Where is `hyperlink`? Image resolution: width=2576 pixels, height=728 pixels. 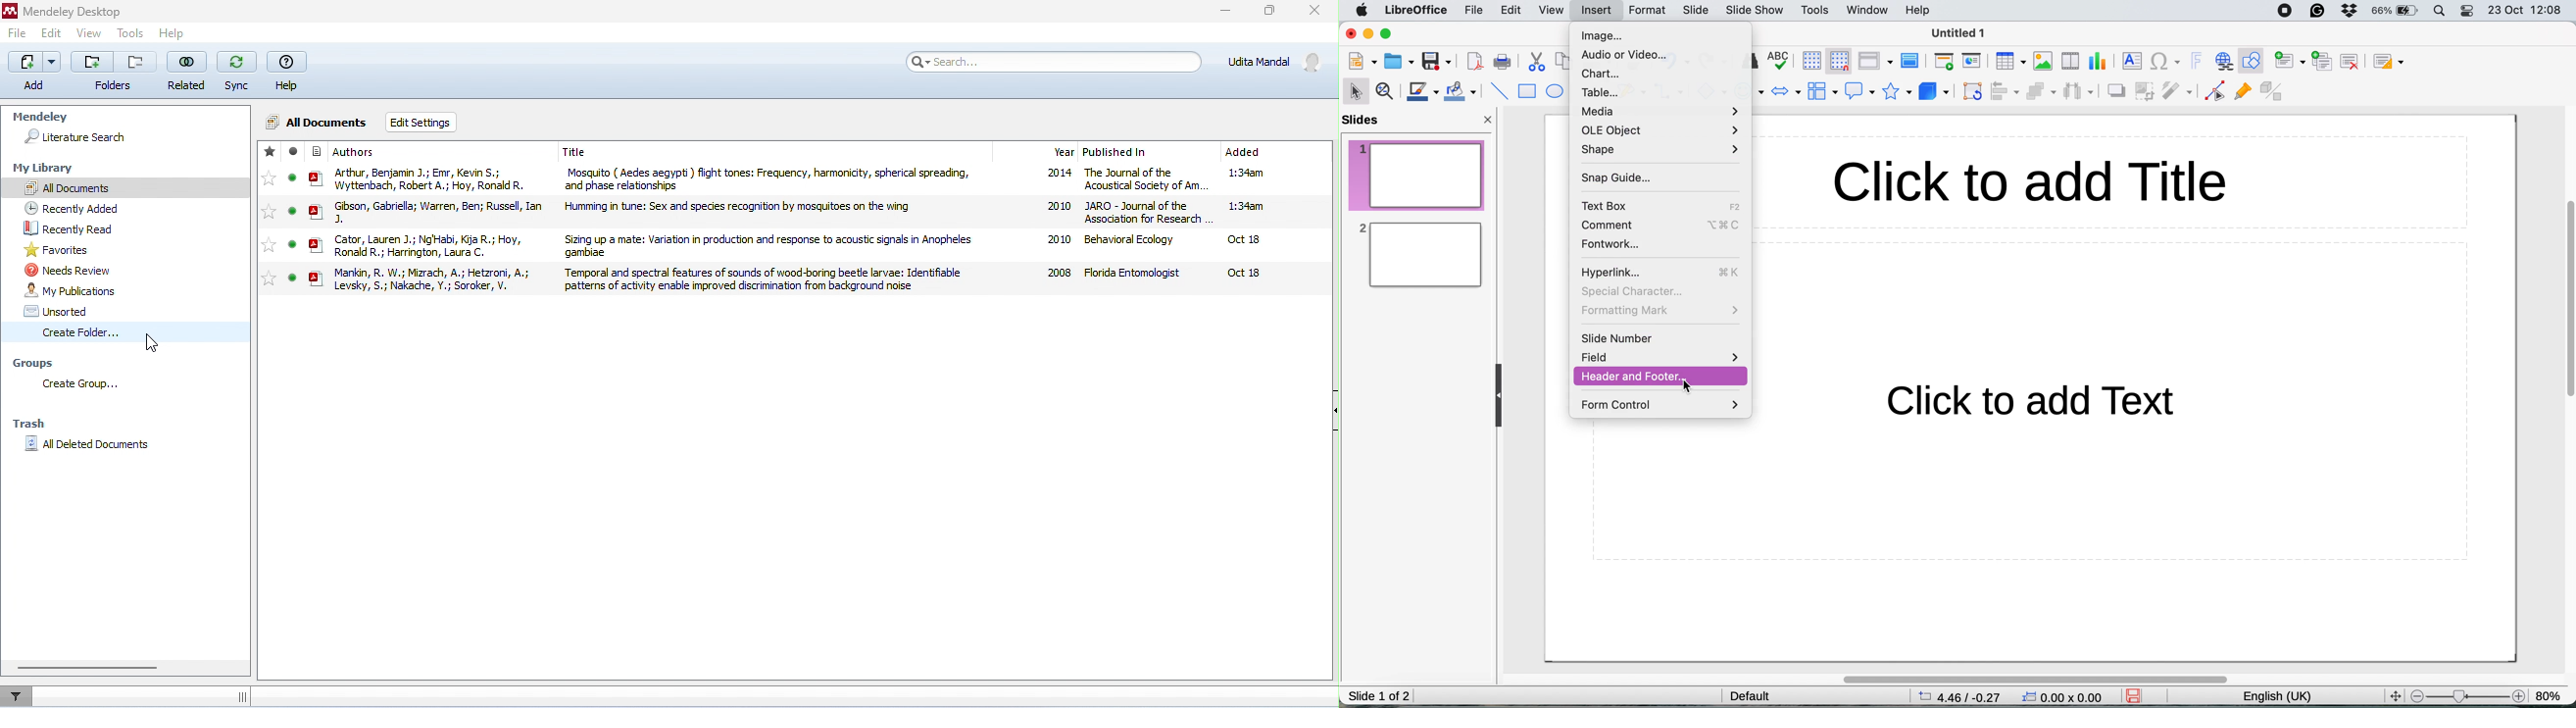 hyperlink is located at coordinates (1617, 271).